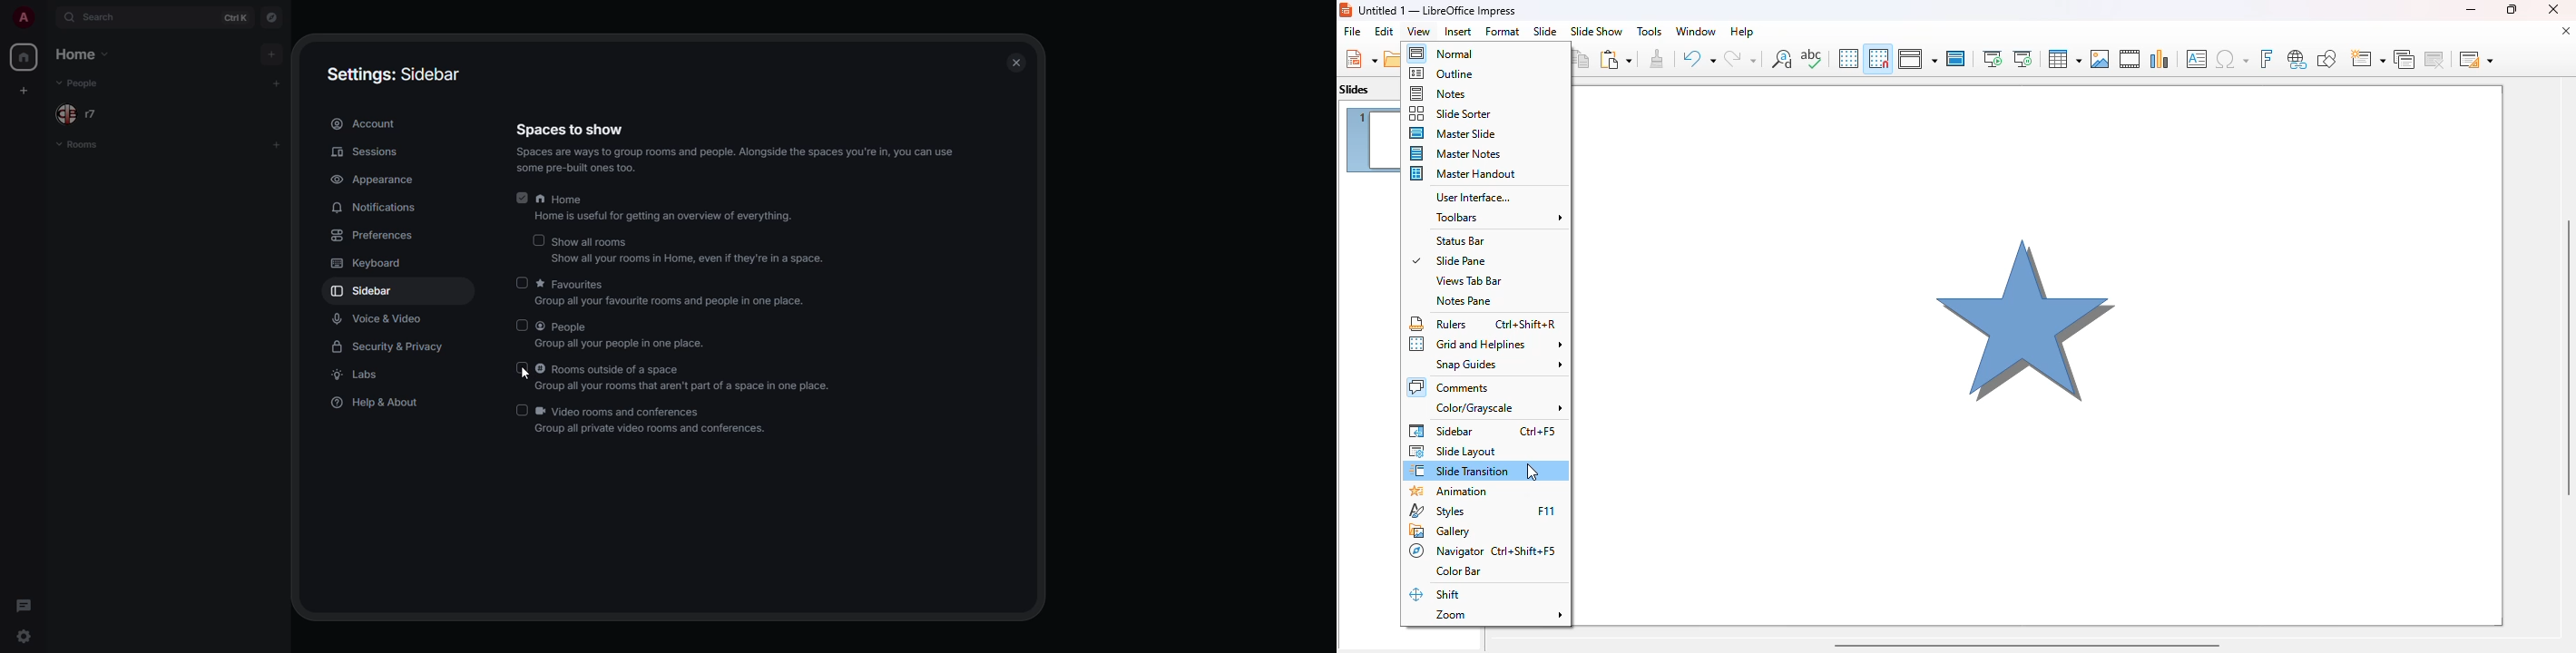 The height and width of the screenshot is (672, 2576). Describe the element at coordinates (1848, 58) in the screenshot. I see `display grid` at that location.